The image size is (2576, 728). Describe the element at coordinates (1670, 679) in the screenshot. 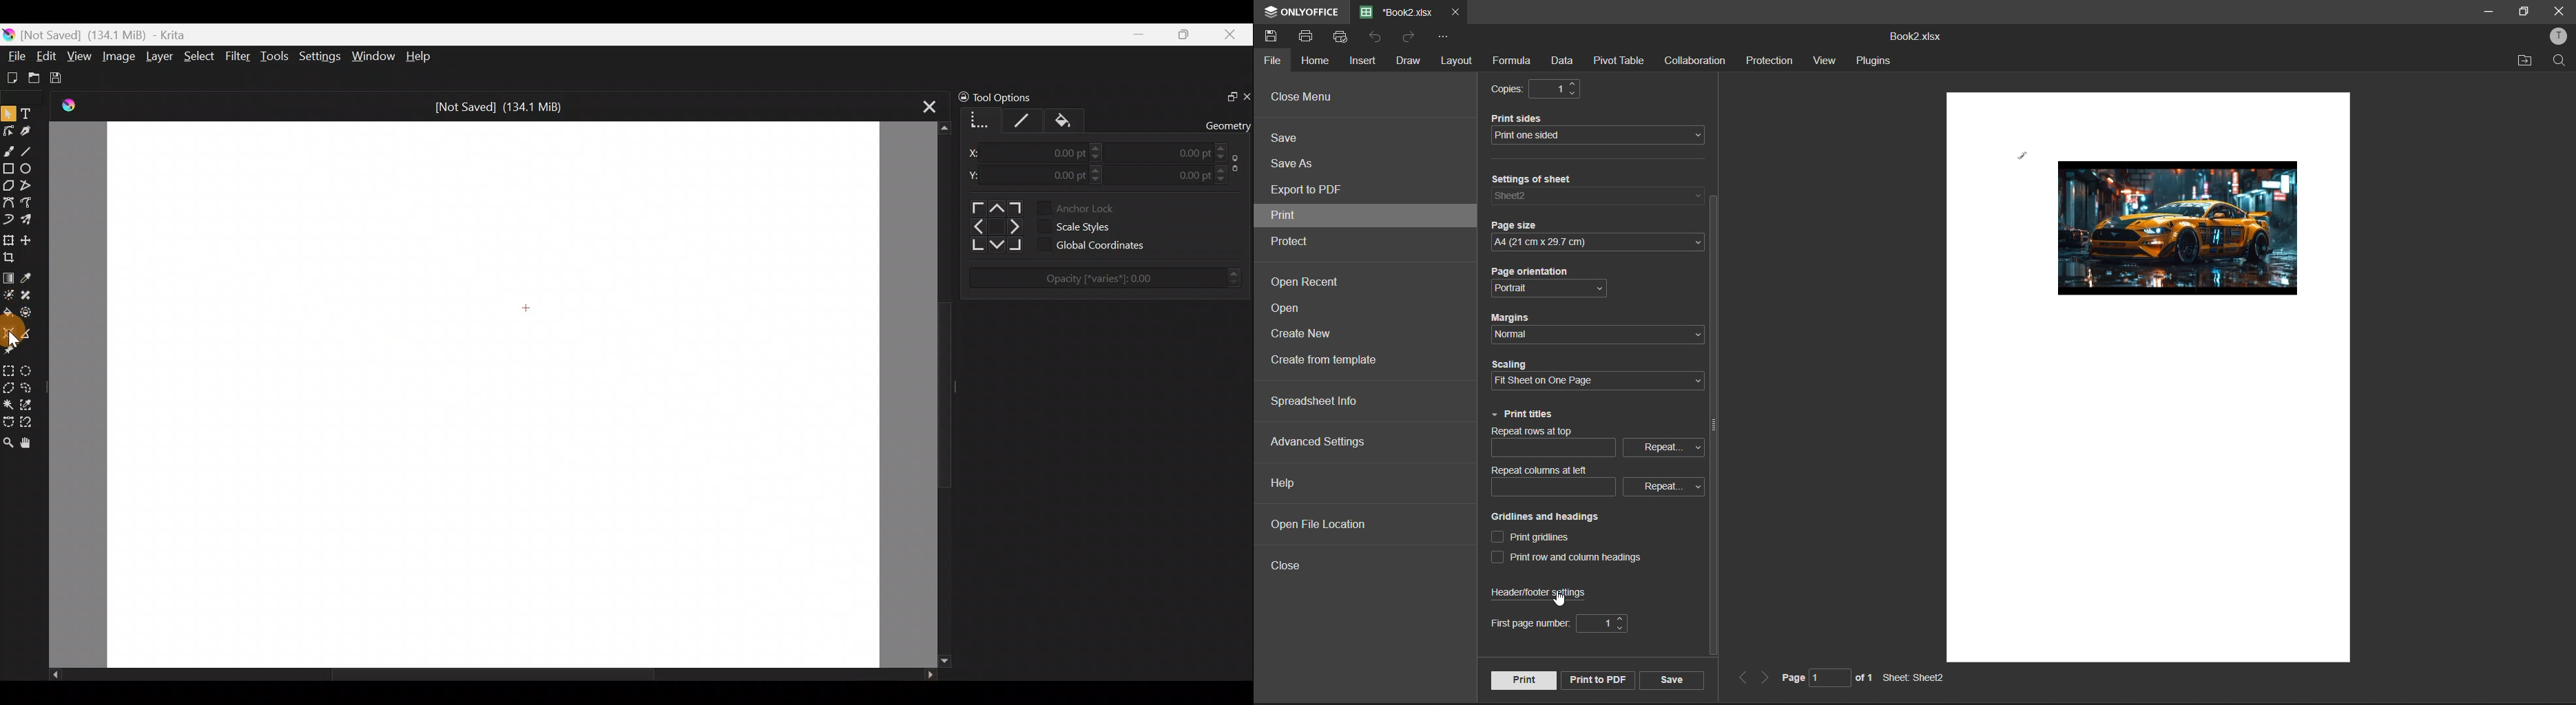

I see `save` at that location.